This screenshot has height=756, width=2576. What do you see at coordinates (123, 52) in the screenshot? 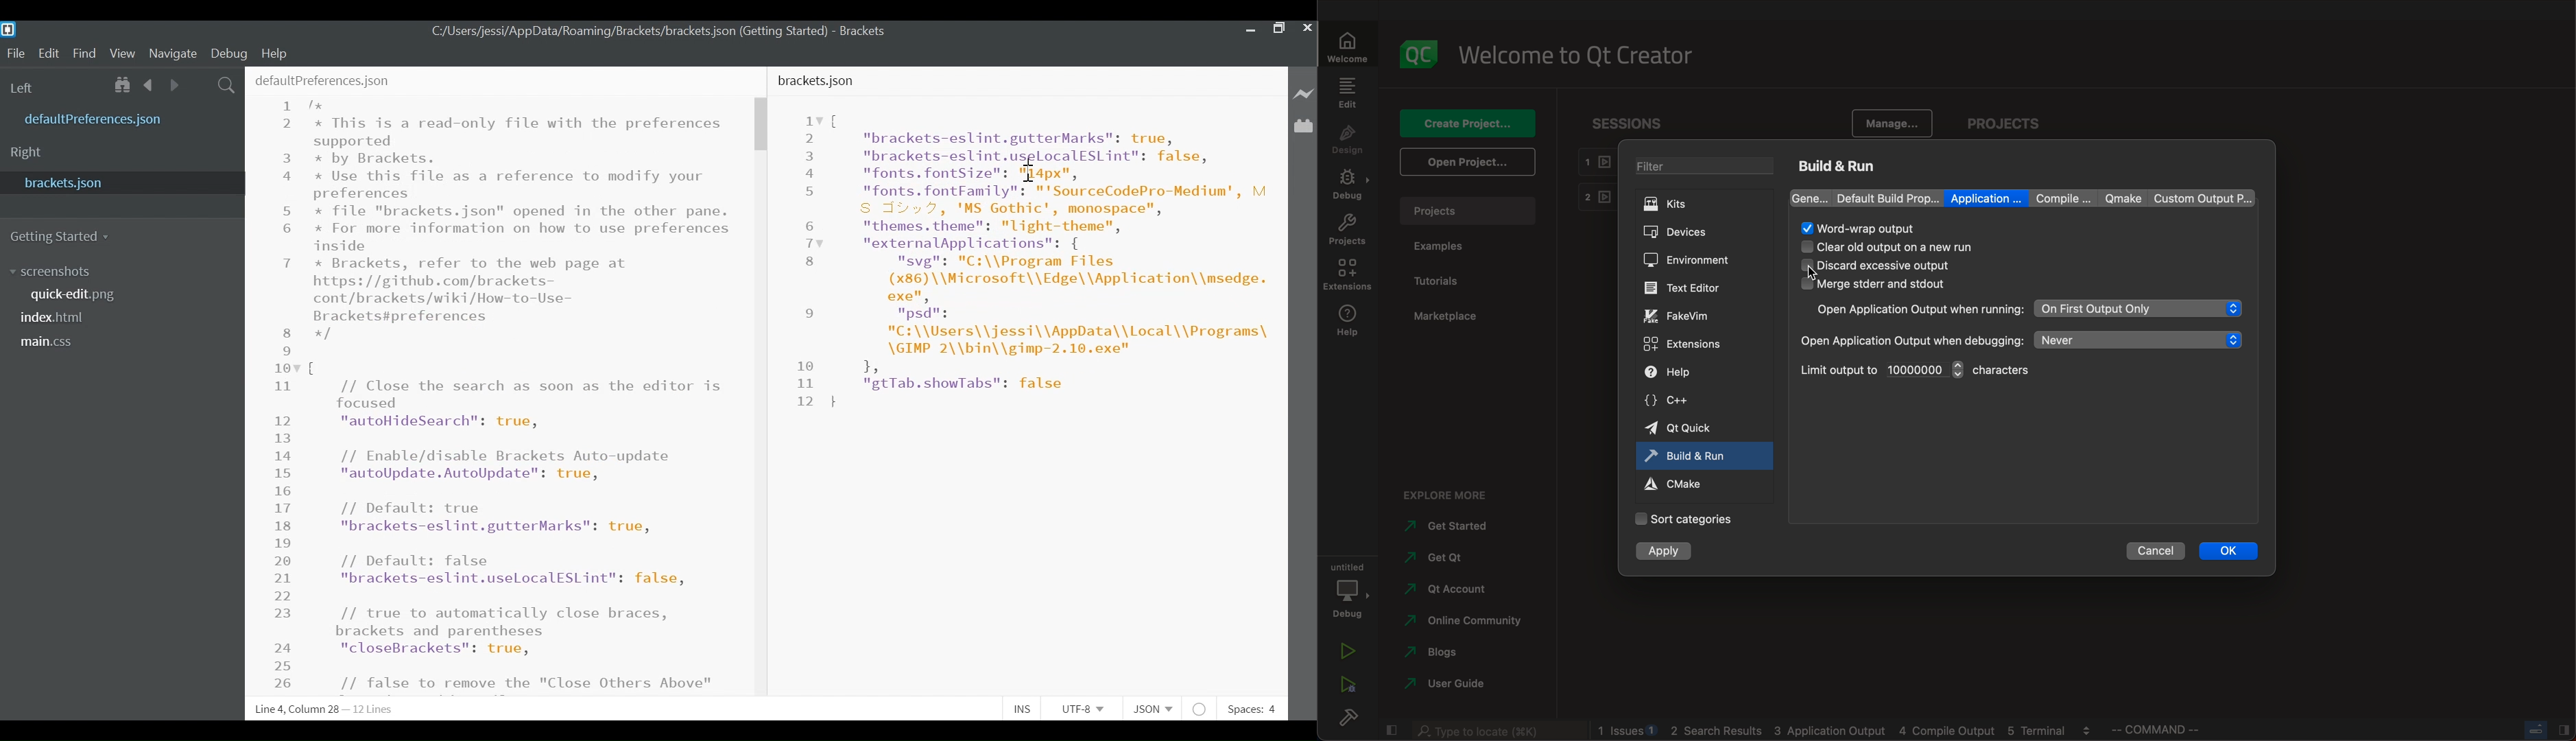
I see `View ` at bounding box center [123, 52].